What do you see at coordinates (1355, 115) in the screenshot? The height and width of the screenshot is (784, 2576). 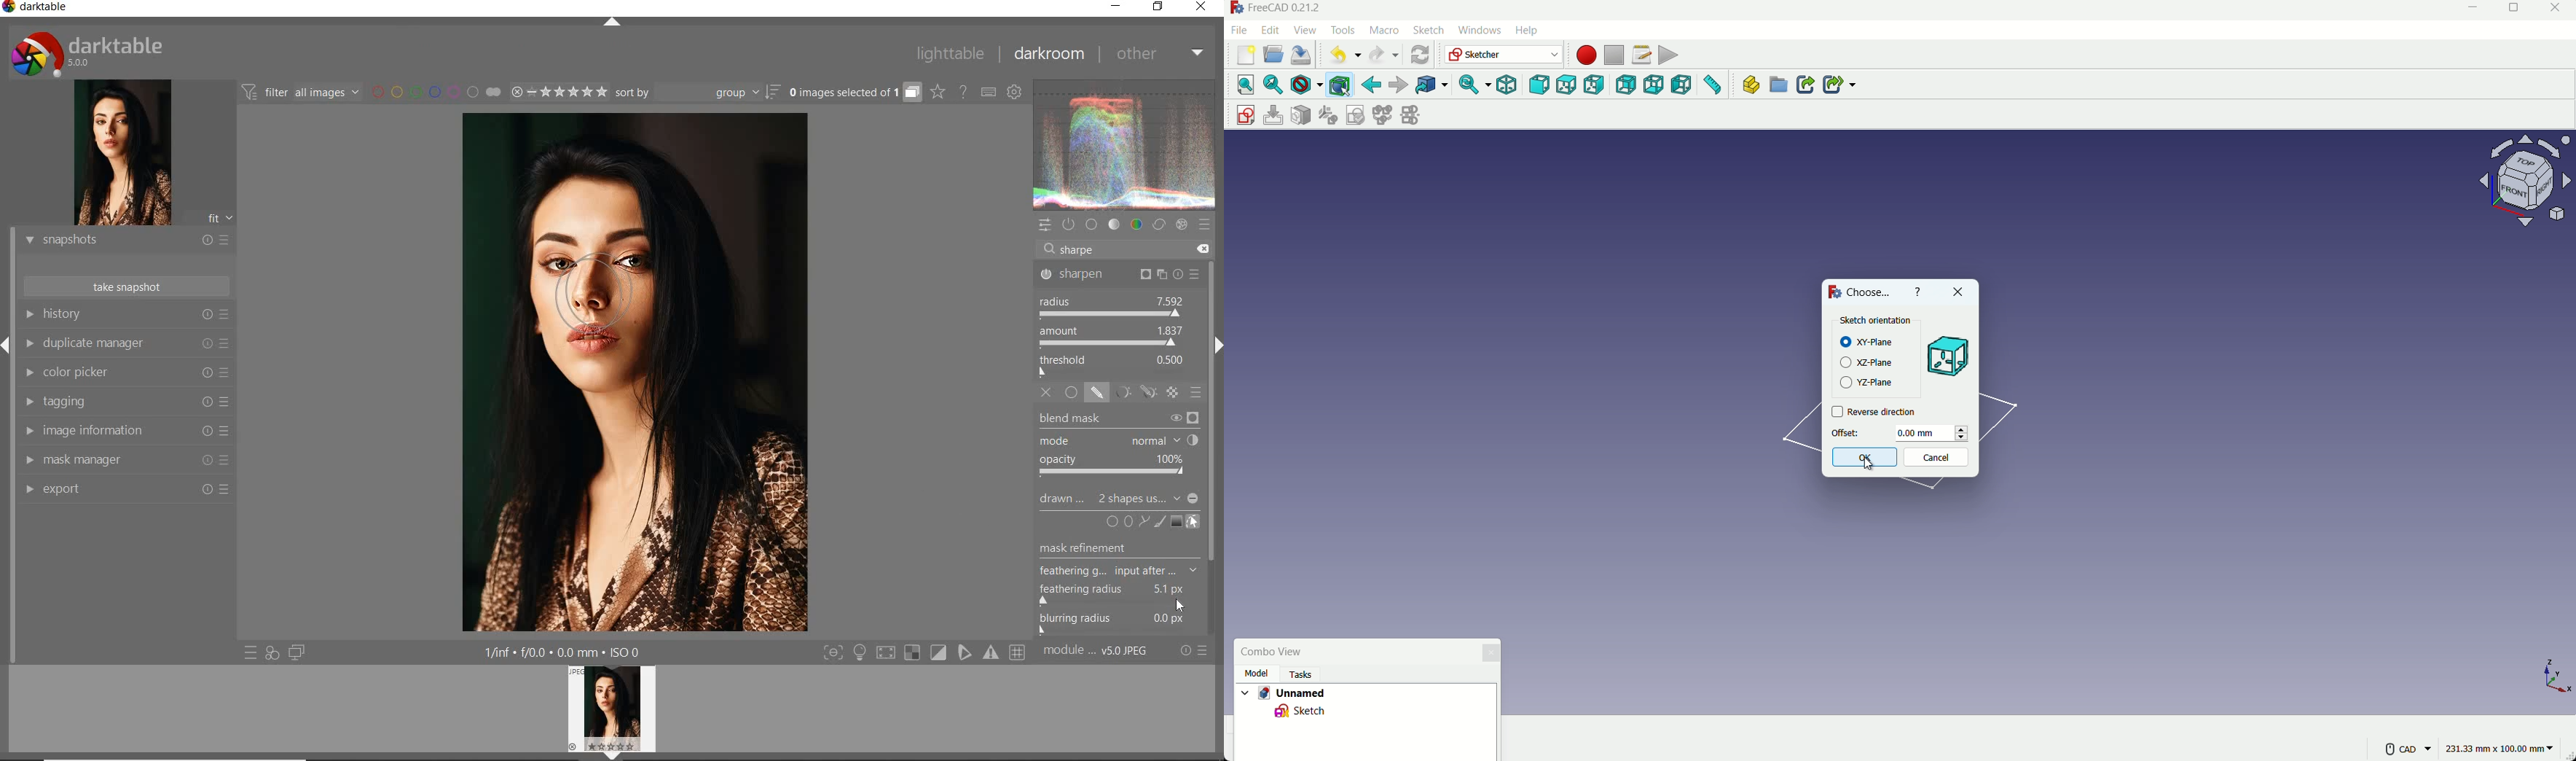 I see `validate sketches` at bounding box center [1355, 115].